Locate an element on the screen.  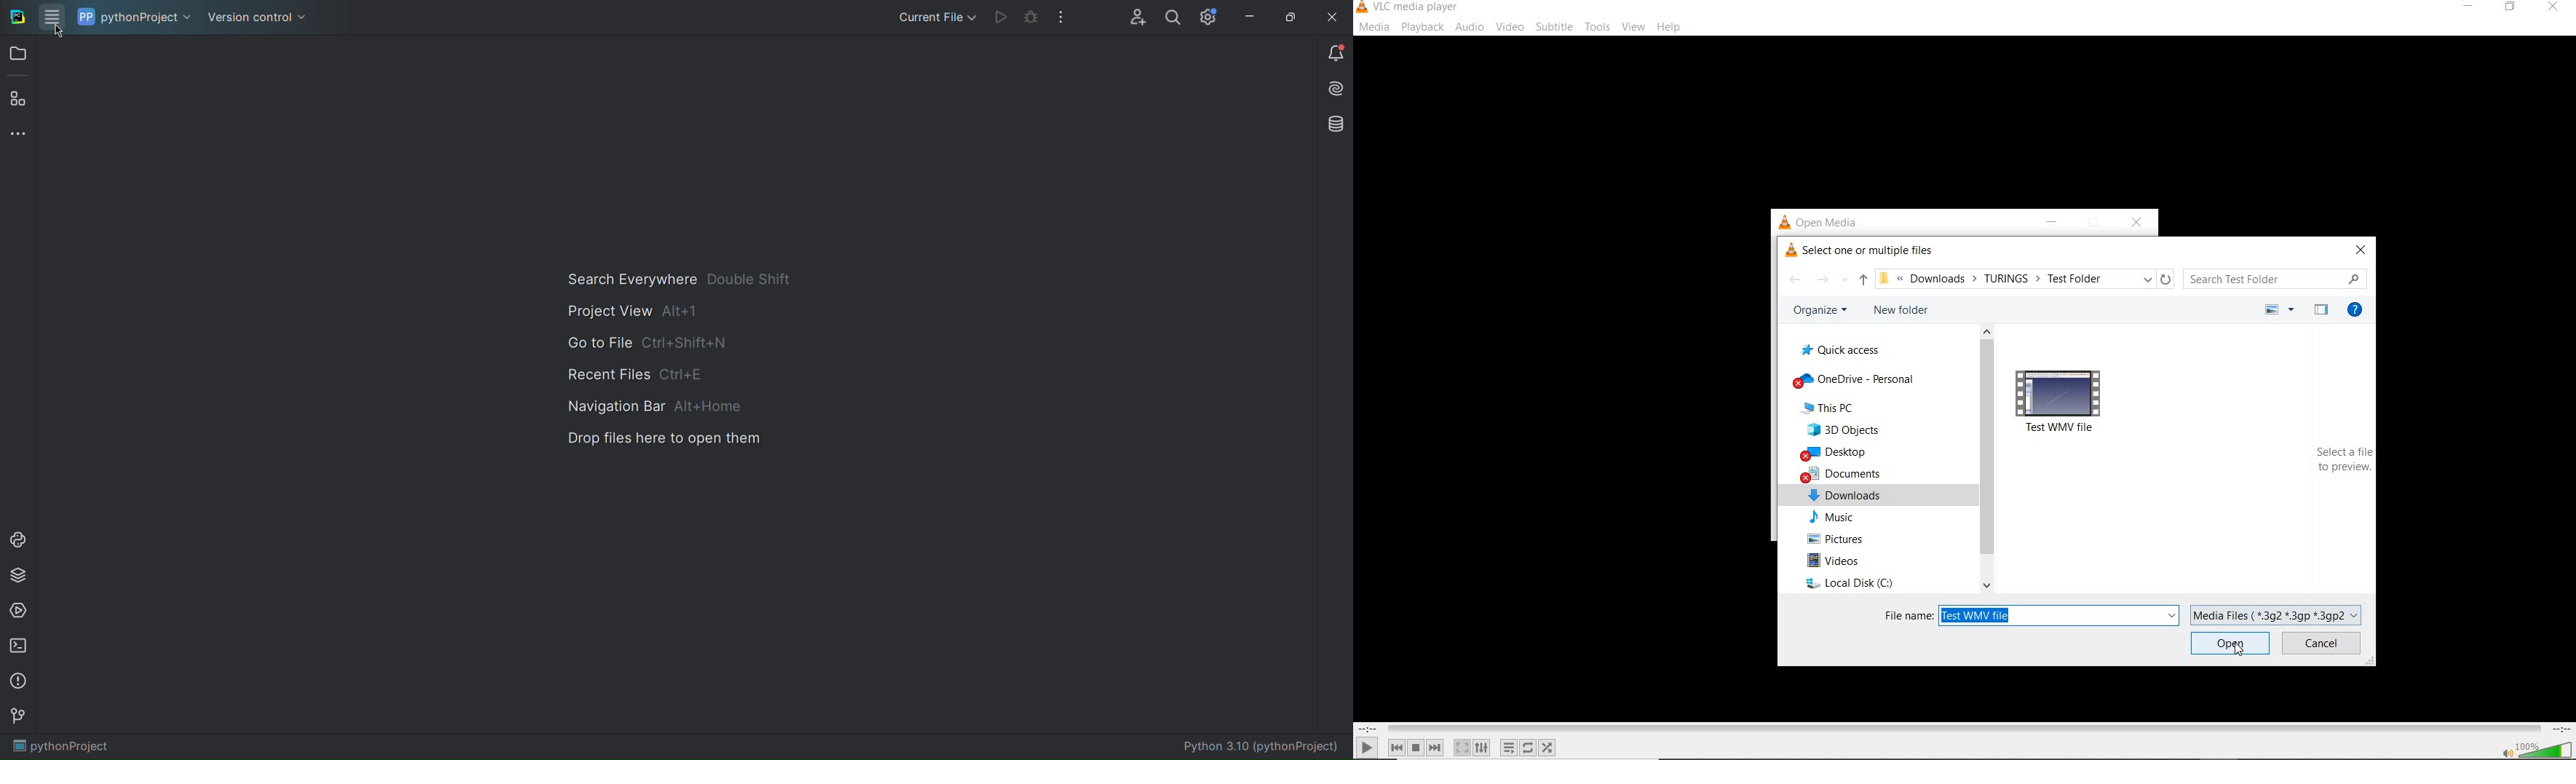
click to toggle between loop all is located at coordinates (1529, 747).